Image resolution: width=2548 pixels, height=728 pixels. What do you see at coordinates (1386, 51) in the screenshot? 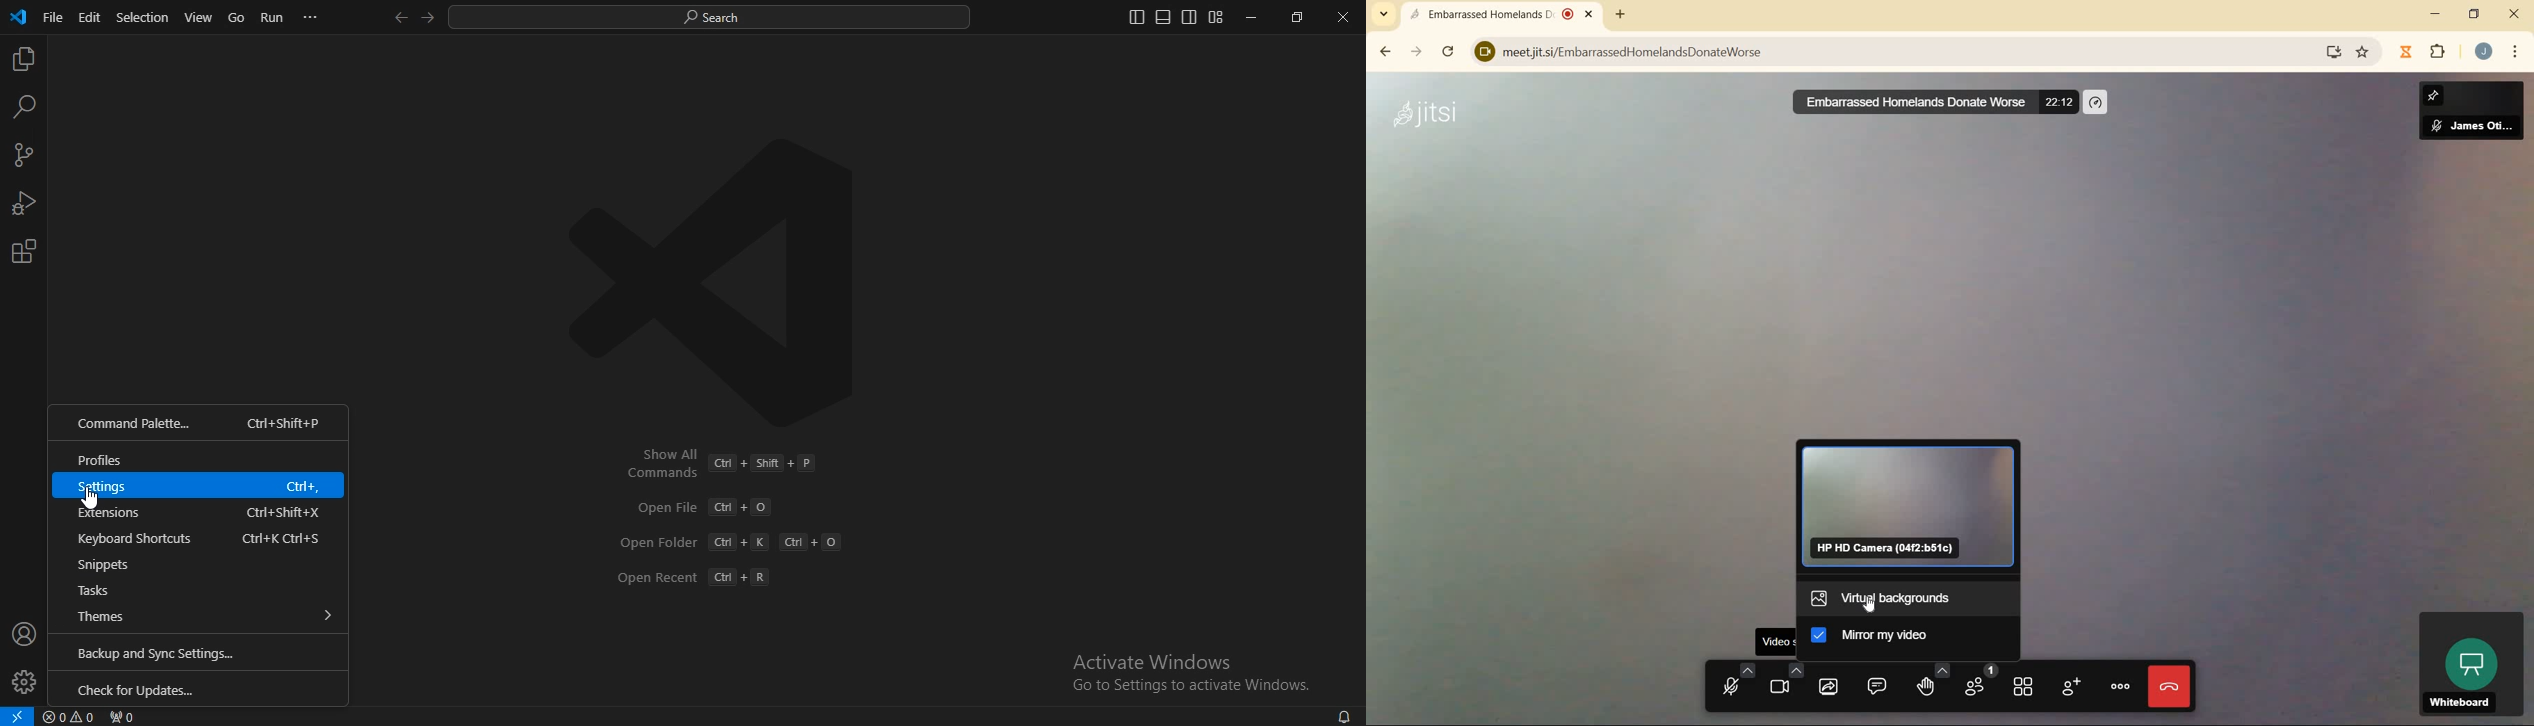
I see `back` at bounding box center [1386, 51].